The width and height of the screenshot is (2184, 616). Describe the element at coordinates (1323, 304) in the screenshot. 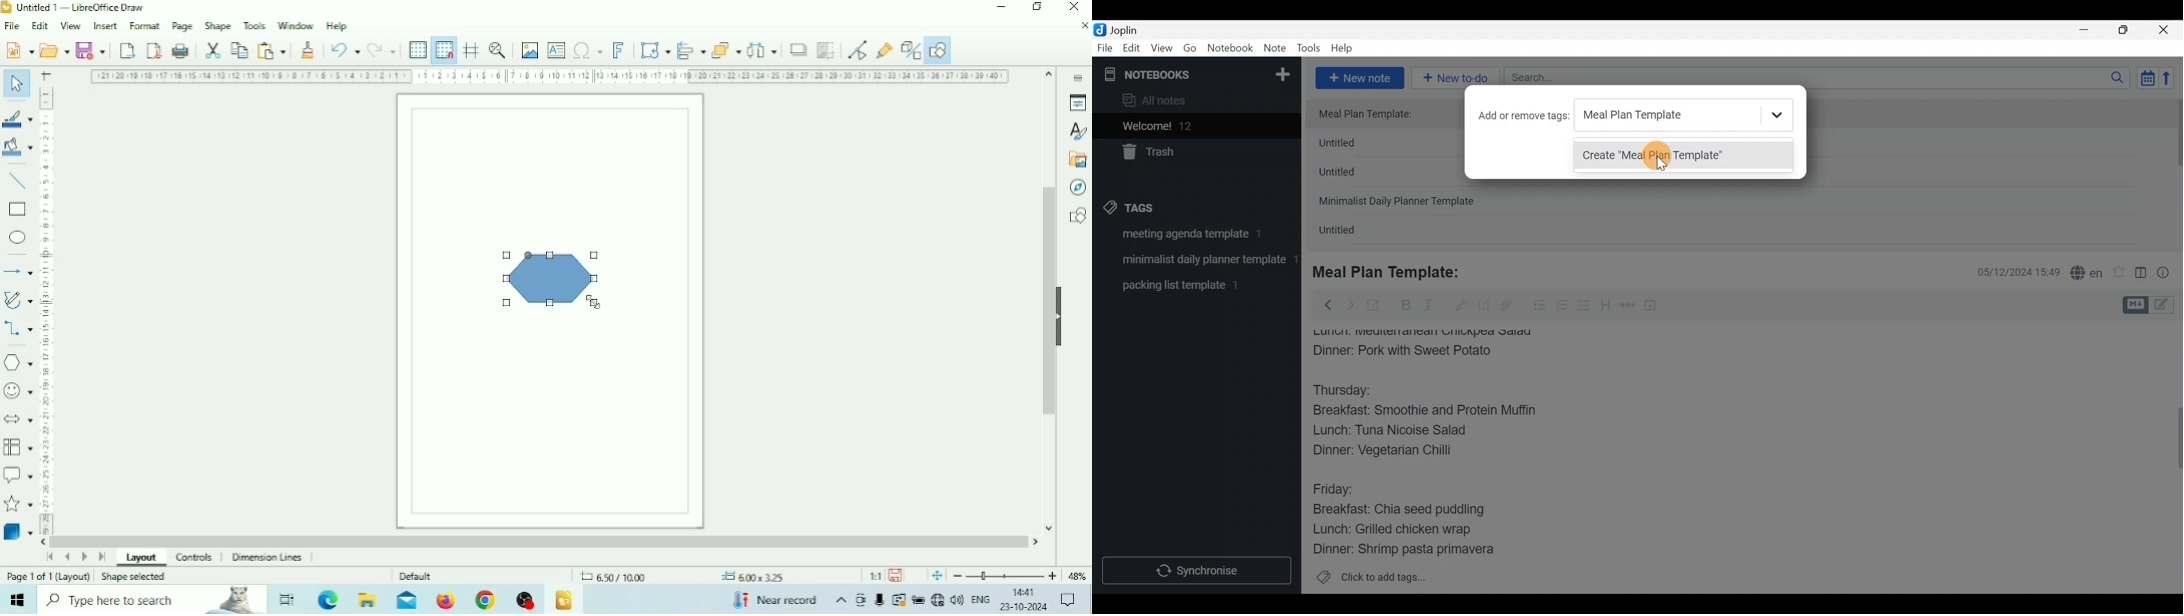

I see `Back` at that location.